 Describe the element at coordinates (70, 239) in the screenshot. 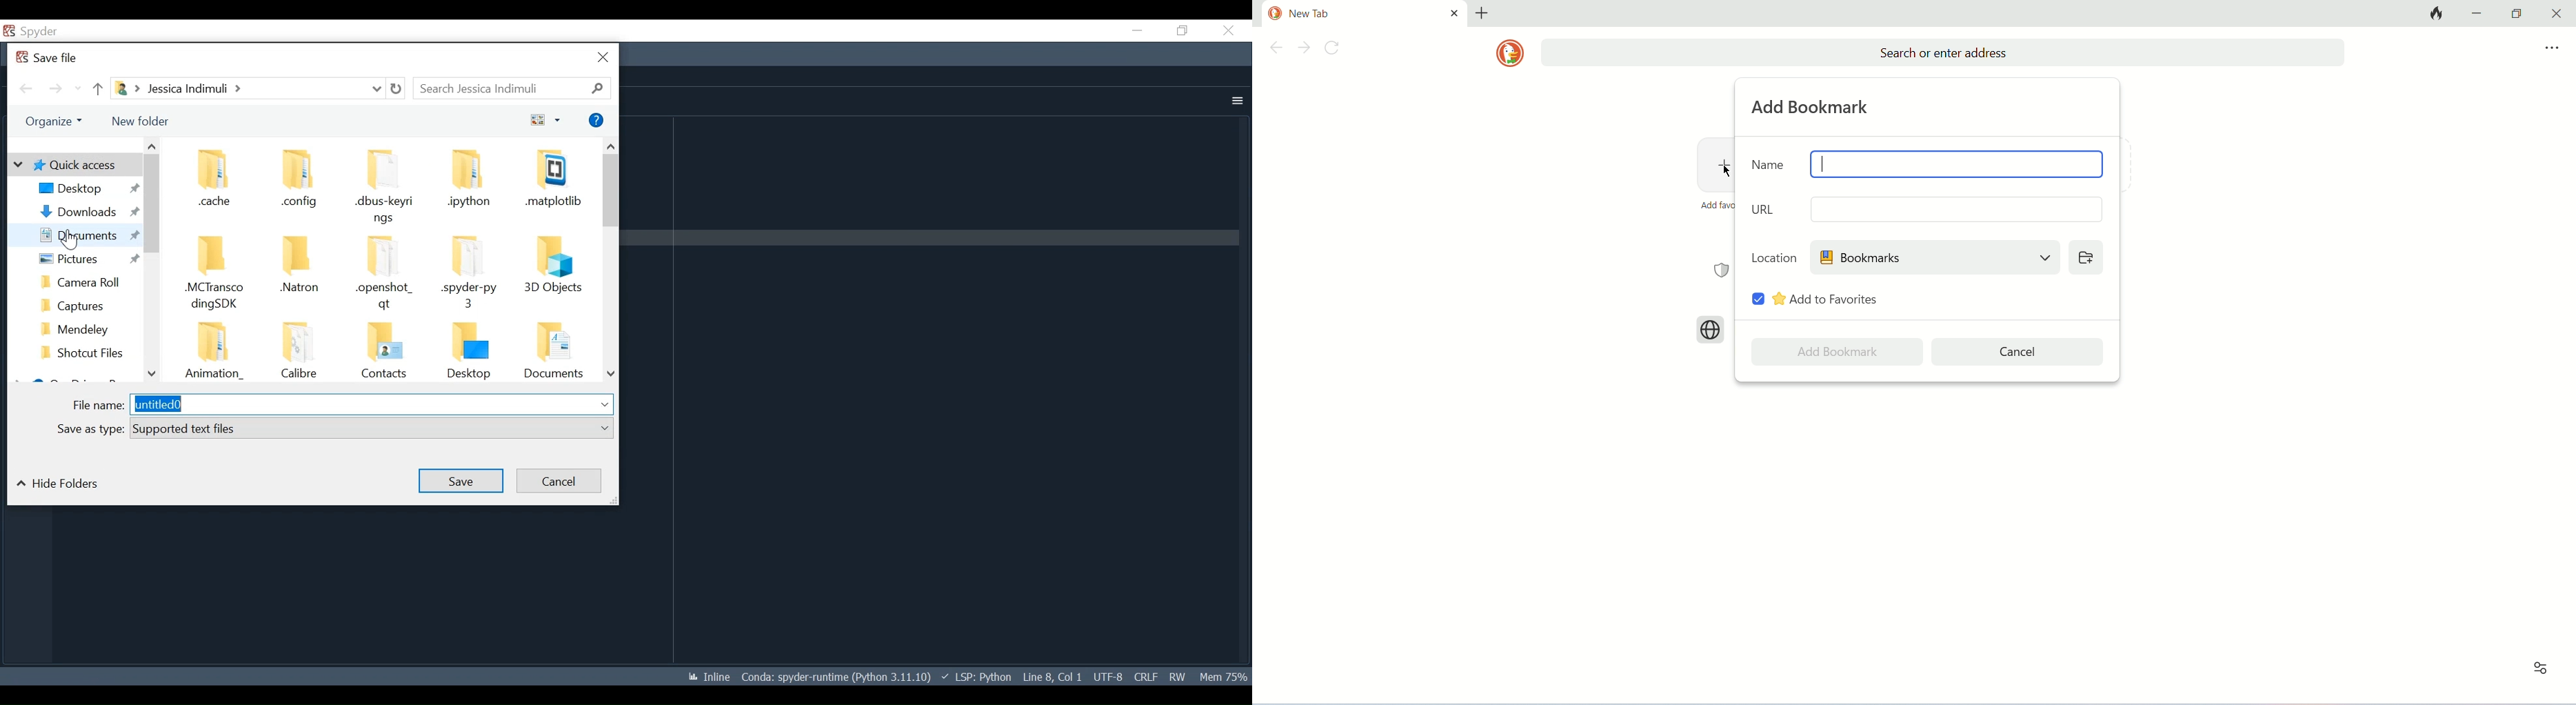

I see `cursor` at that location.